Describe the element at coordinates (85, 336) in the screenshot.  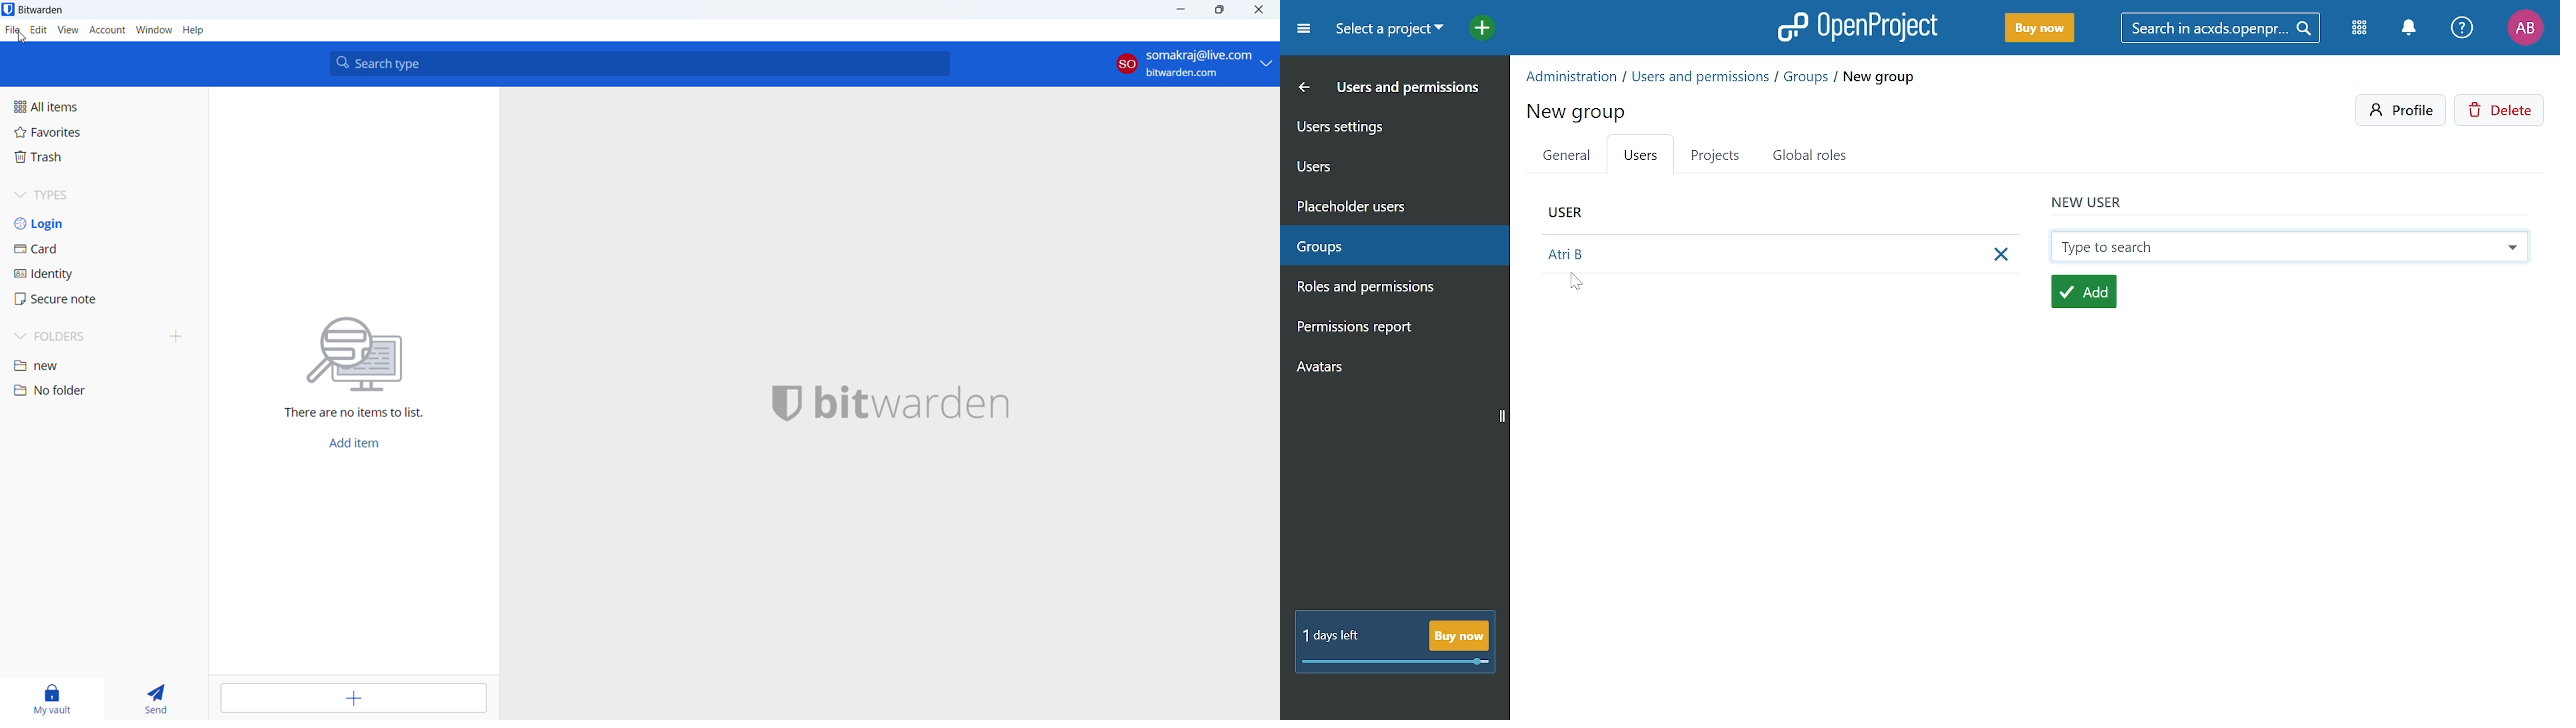
I see `folders` at that location.